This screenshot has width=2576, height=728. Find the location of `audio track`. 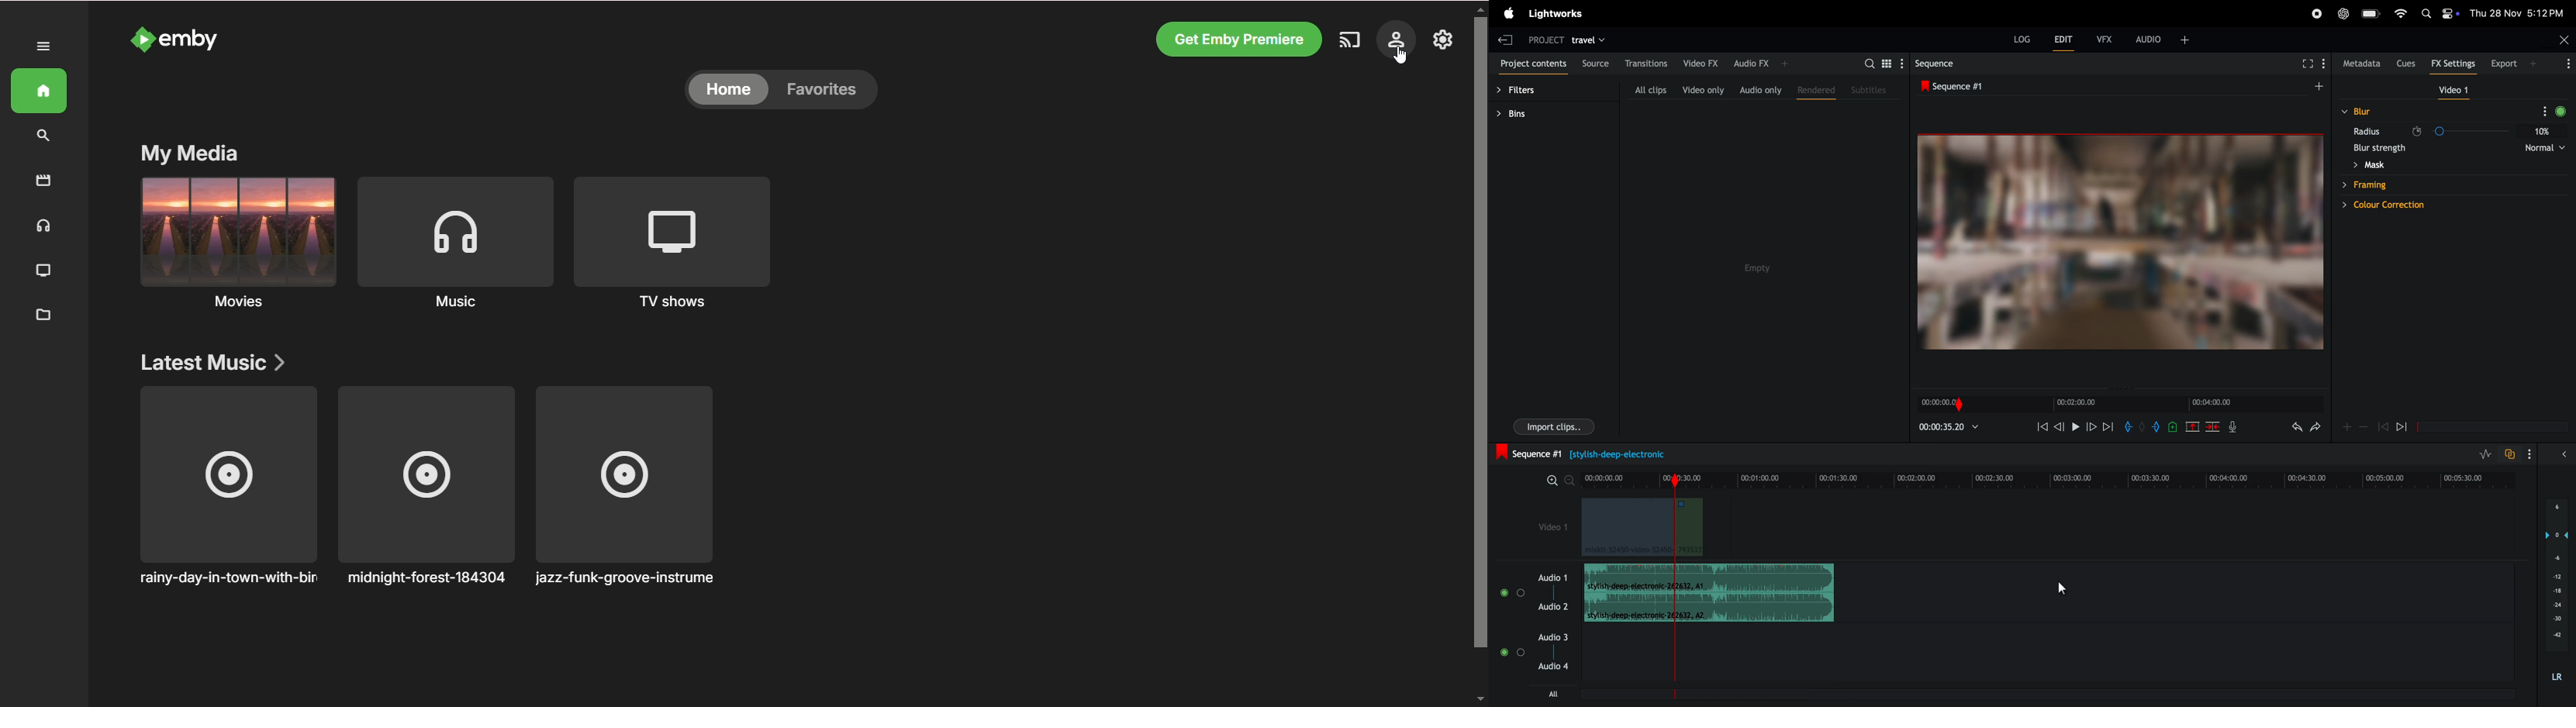

audio track is located at coordinates (1709, 577).